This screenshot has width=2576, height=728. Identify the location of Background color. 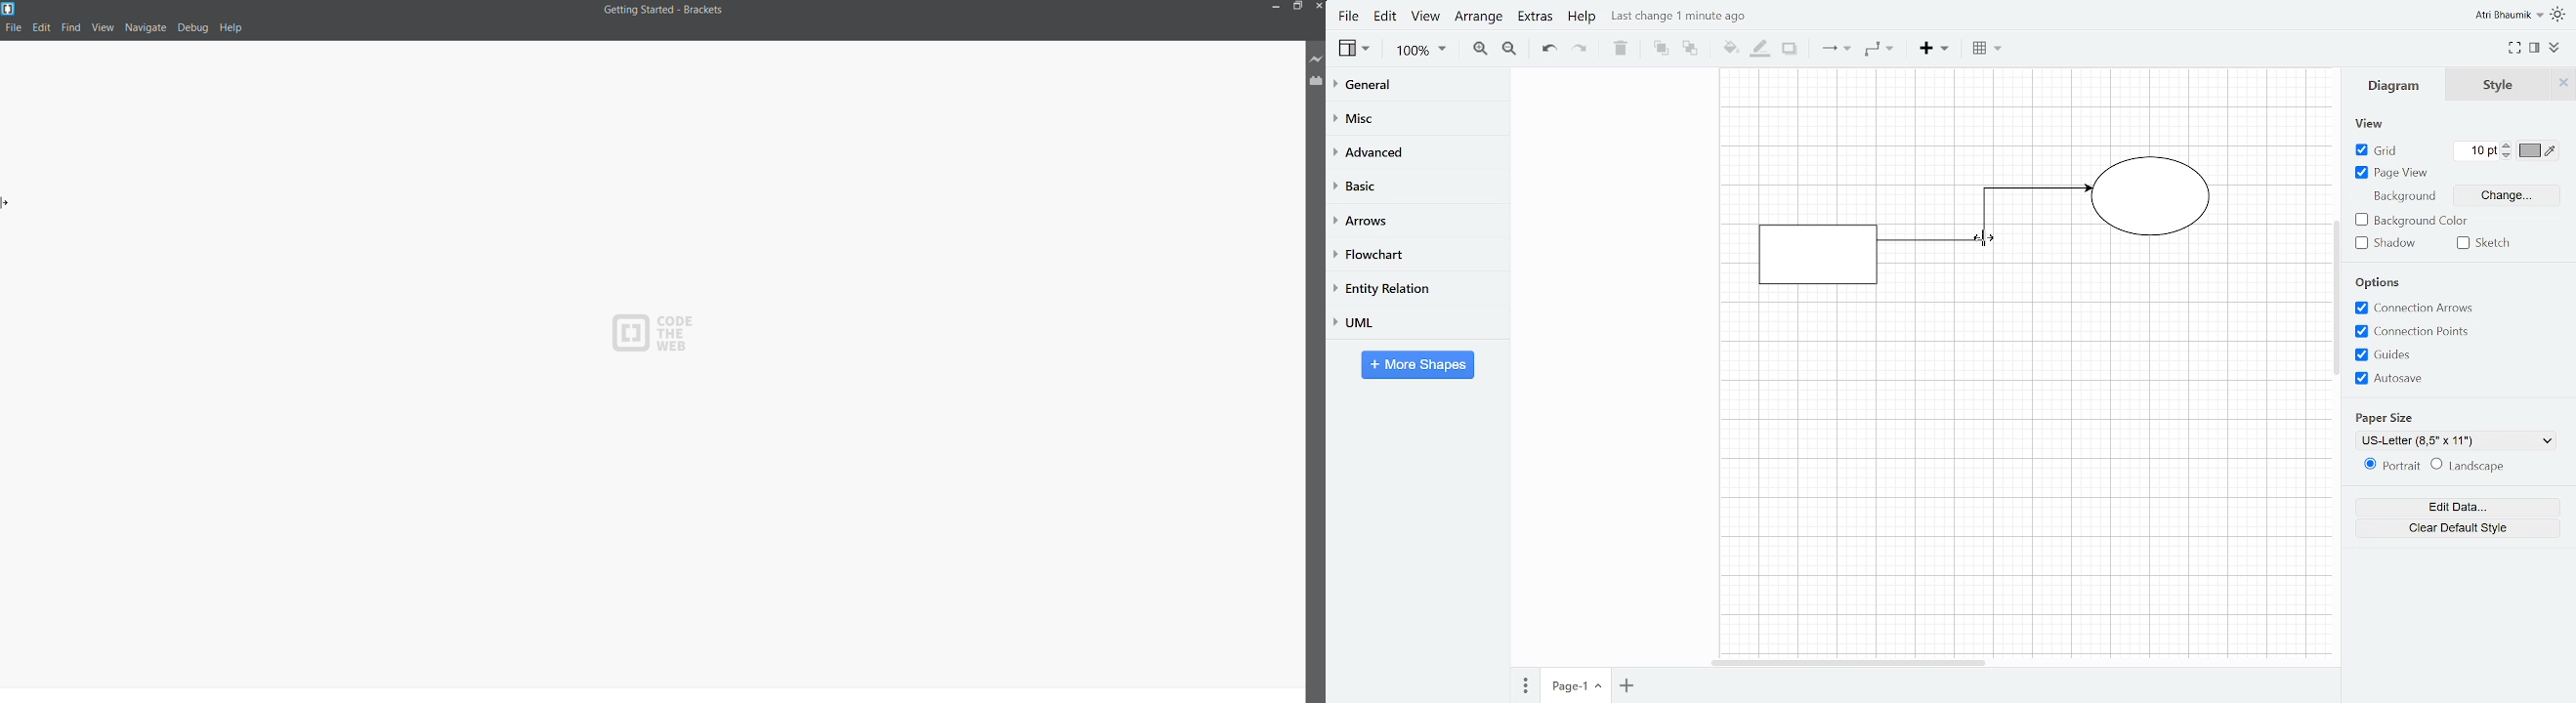
(2411, 220).